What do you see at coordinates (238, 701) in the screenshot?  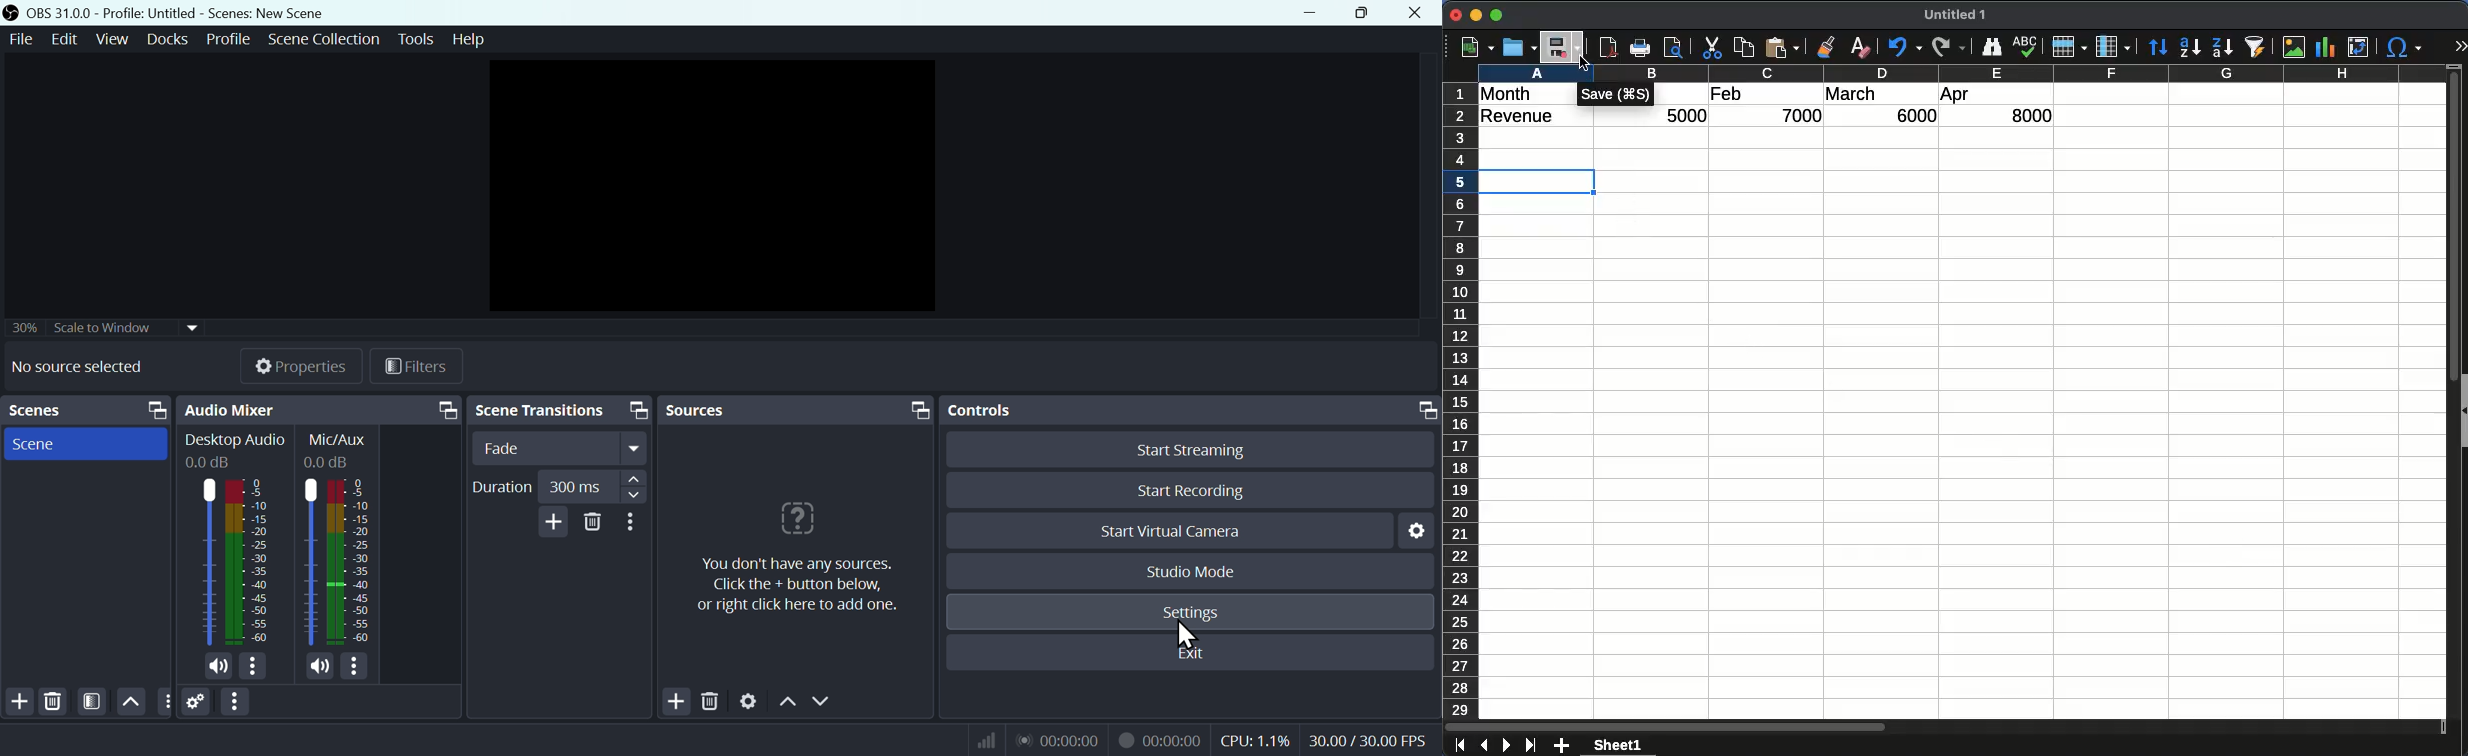 I see `More options` at bounding box center [238, 701].